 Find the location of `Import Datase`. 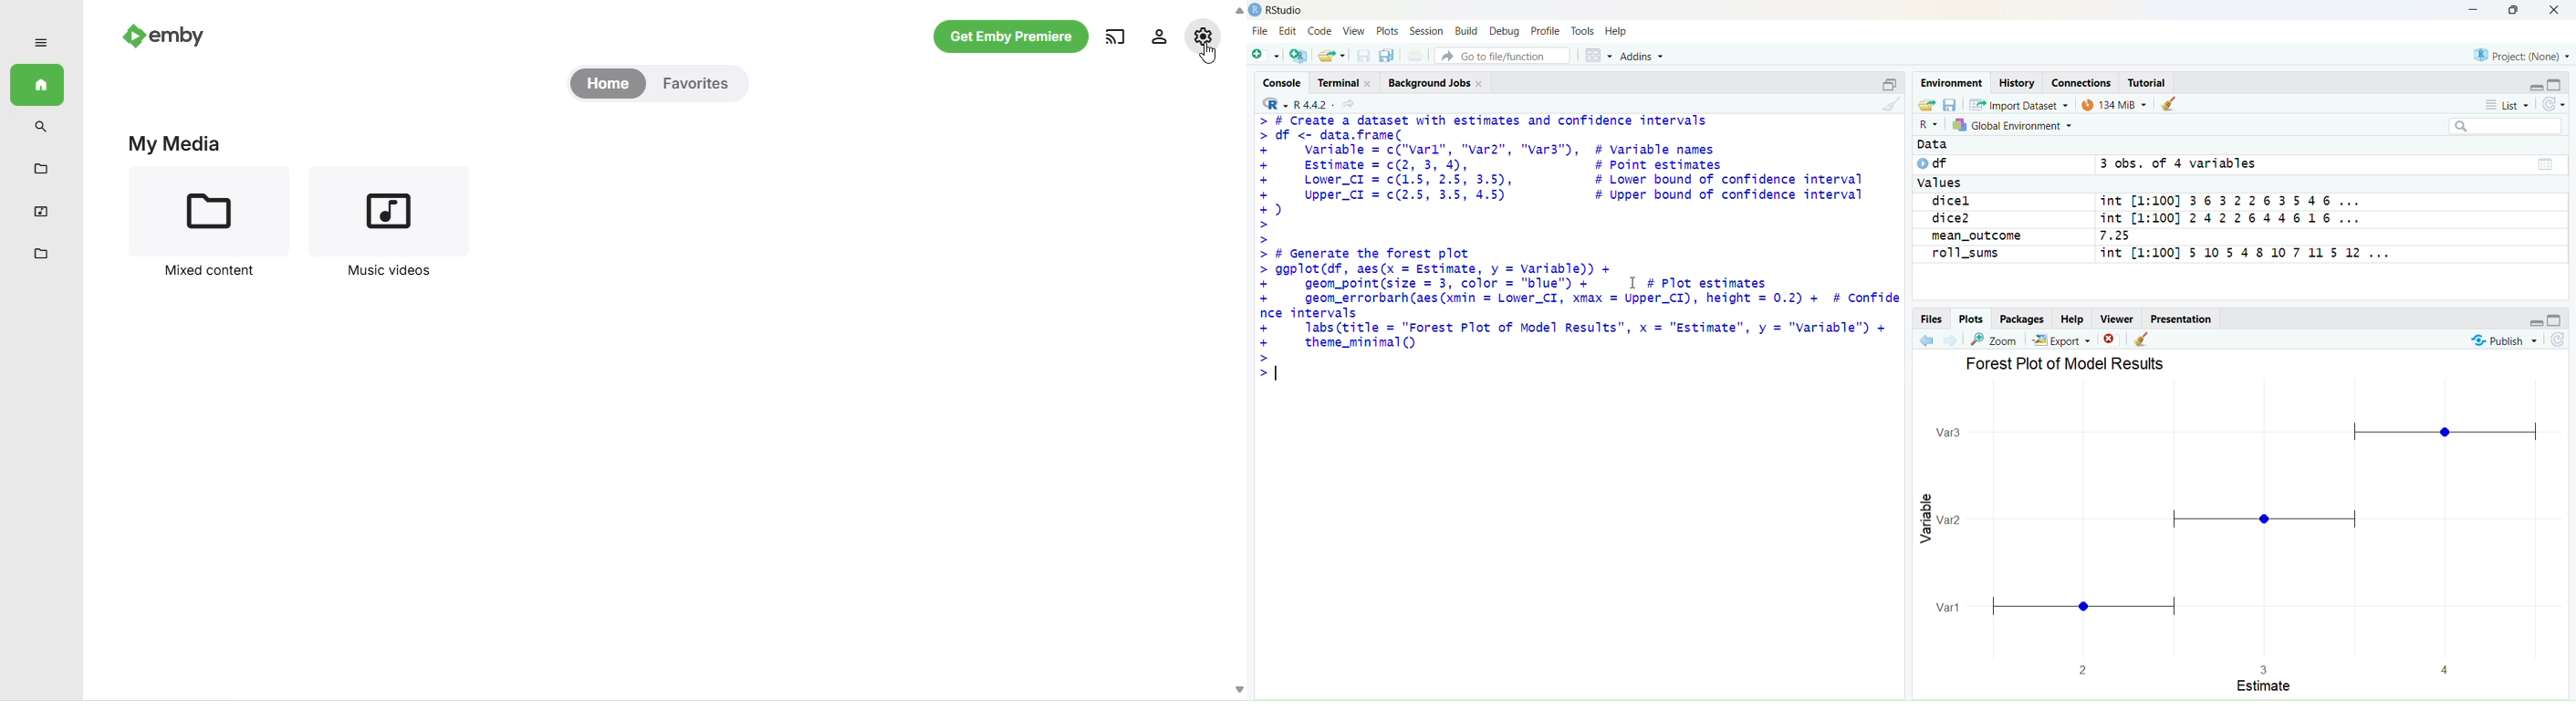

Import Datase is located at coordinates (2017, 106).